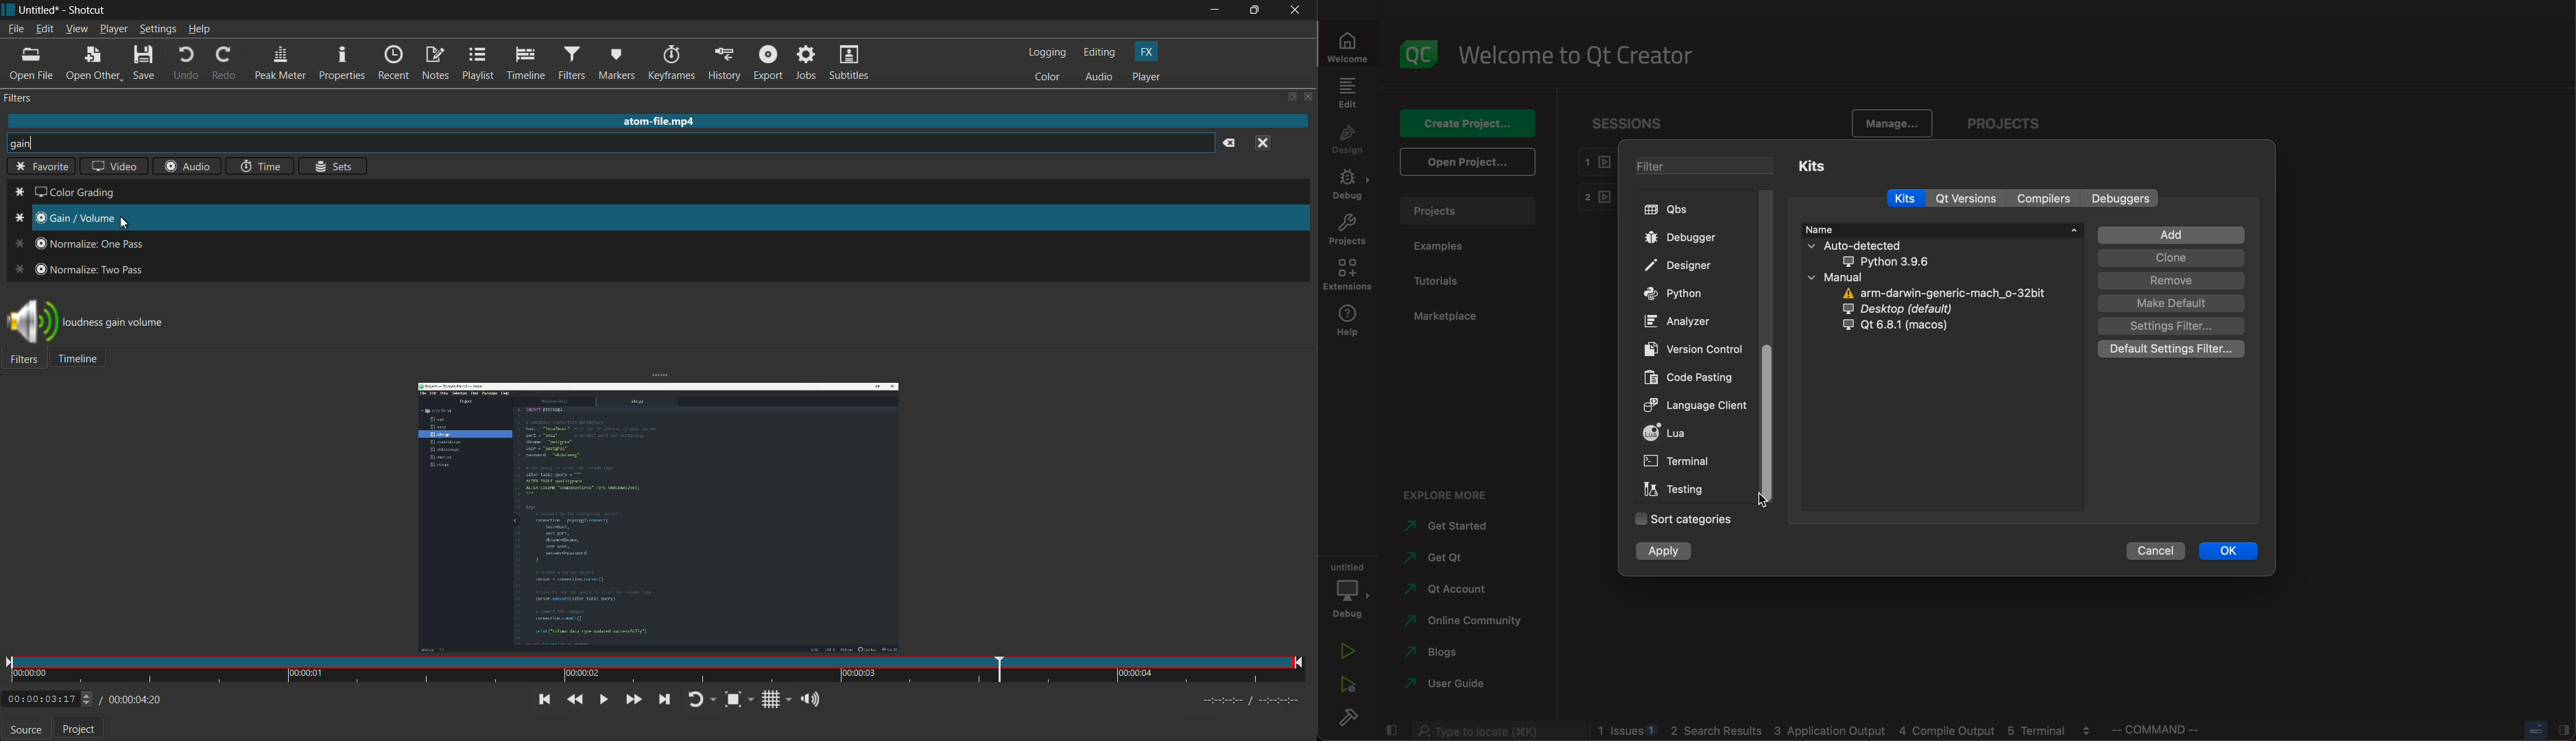  I want to click on Filters, so click(25, 362).